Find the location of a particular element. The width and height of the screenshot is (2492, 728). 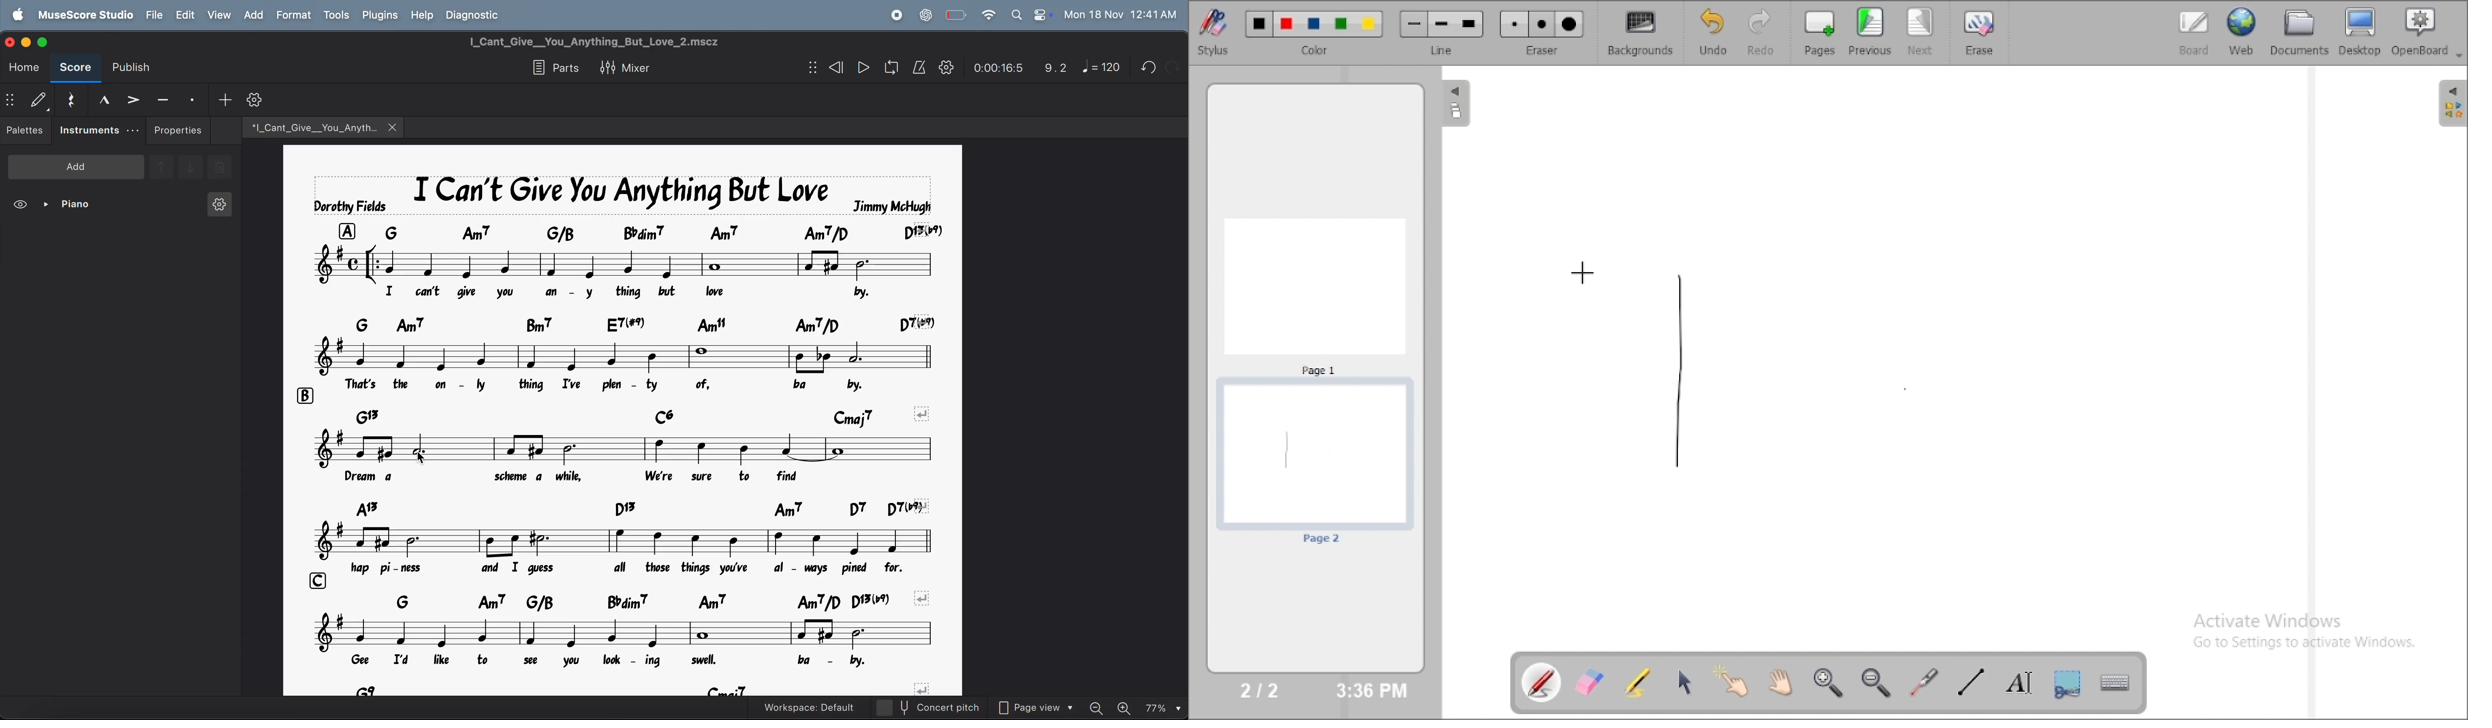

chord symbols is located at coordinates (664, 232).